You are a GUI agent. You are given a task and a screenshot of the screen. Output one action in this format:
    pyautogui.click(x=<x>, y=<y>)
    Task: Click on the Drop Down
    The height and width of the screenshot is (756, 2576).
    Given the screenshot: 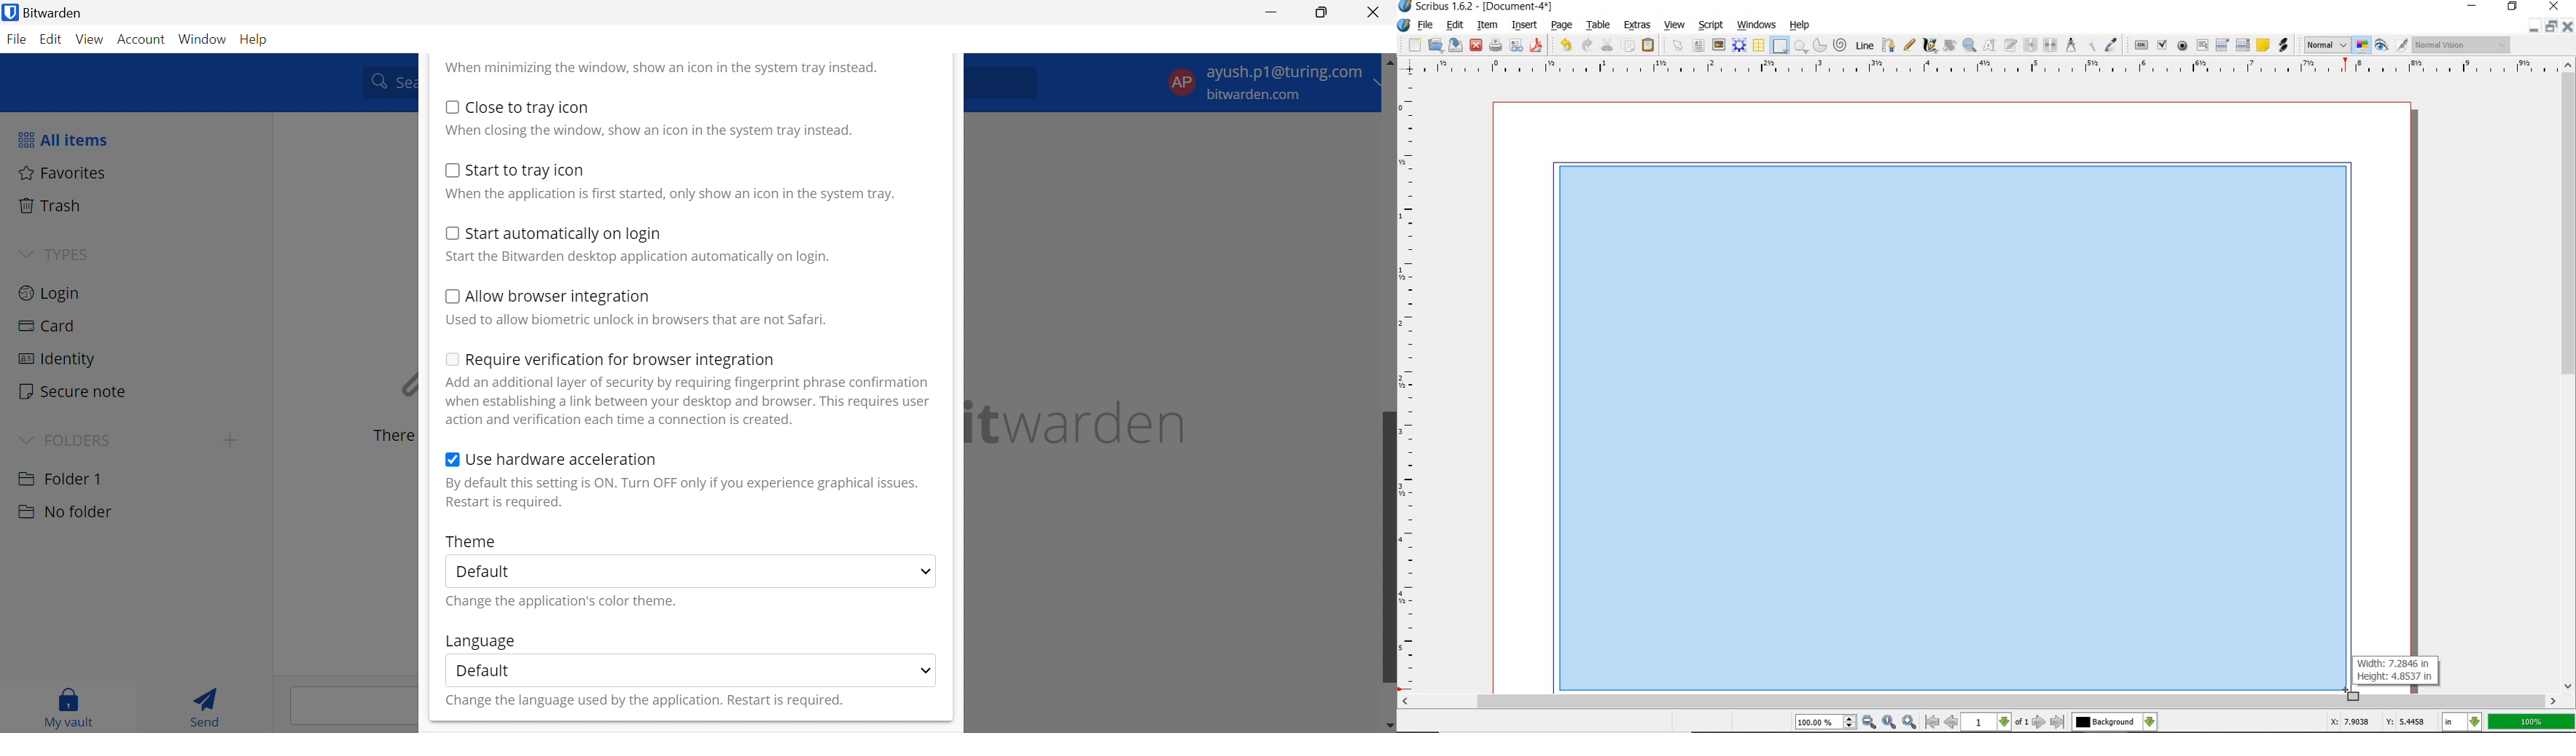 What is the action you would take?
    pyautogui.click(x=25, y=438)
    